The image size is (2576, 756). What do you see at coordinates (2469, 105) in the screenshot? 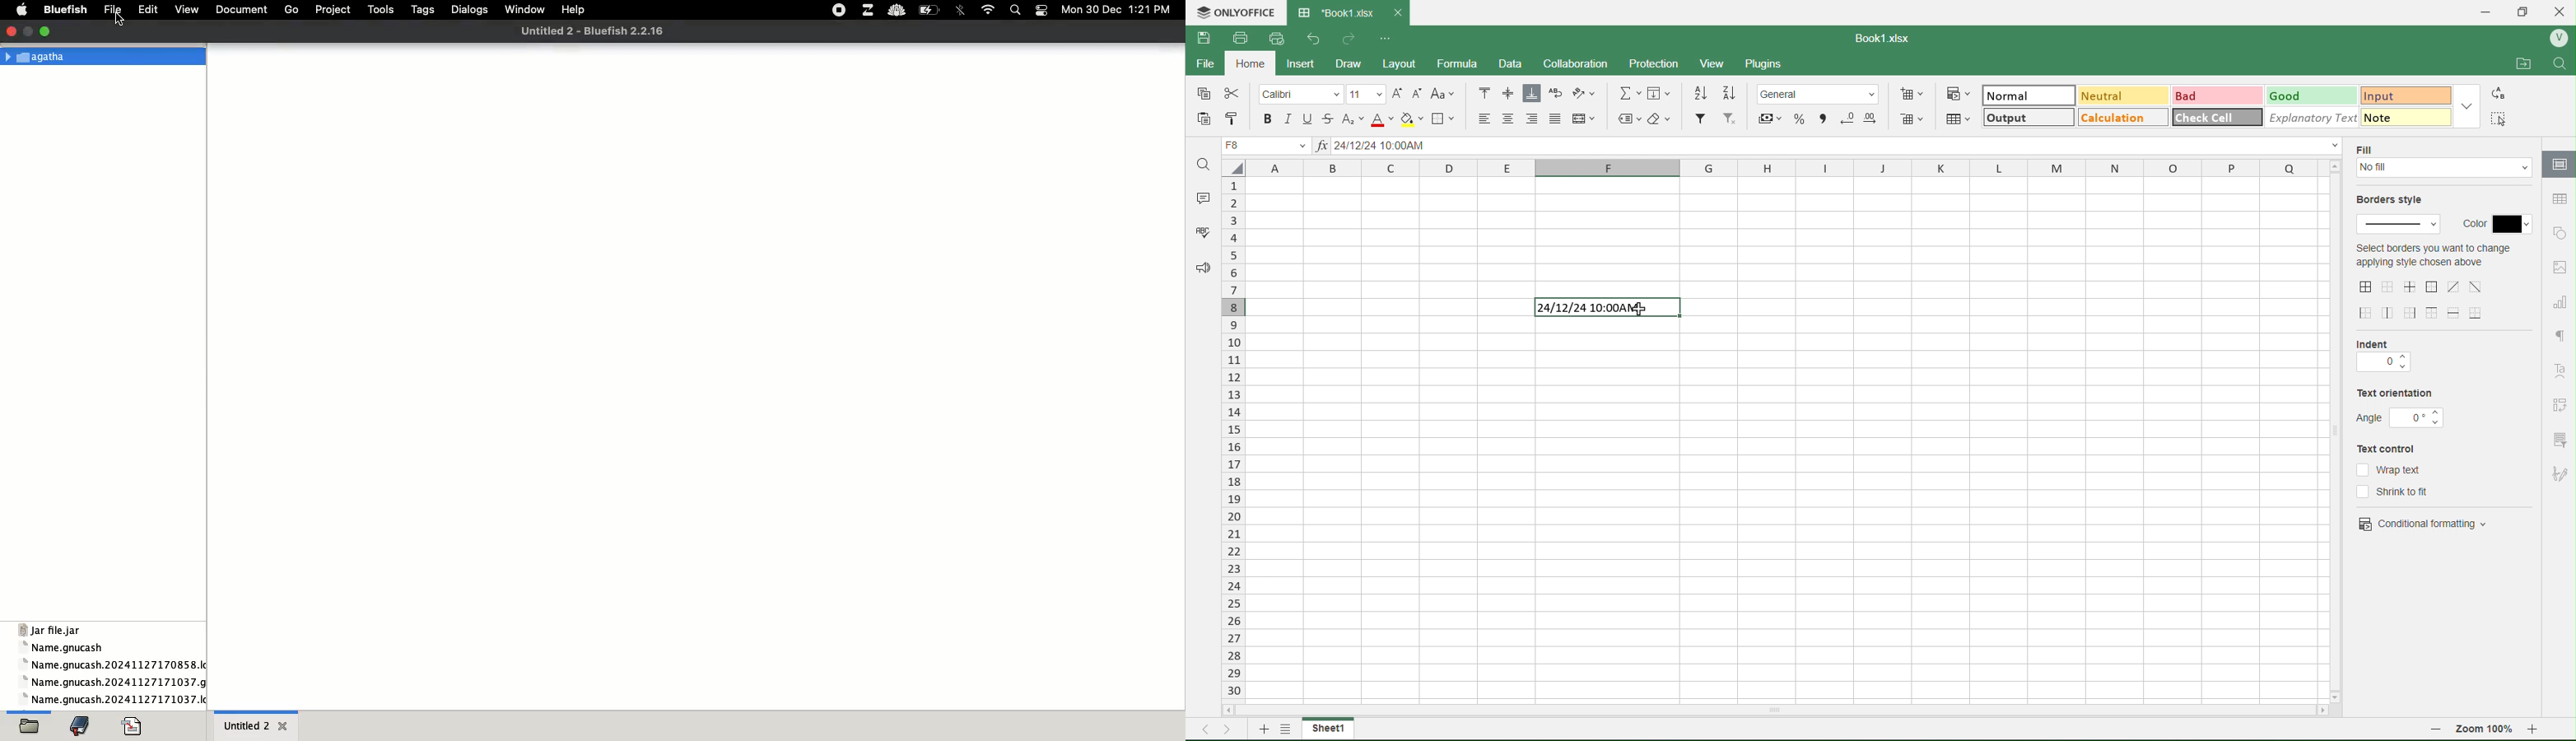
I see `Formatting Box` at bounding box center [2469, 105].